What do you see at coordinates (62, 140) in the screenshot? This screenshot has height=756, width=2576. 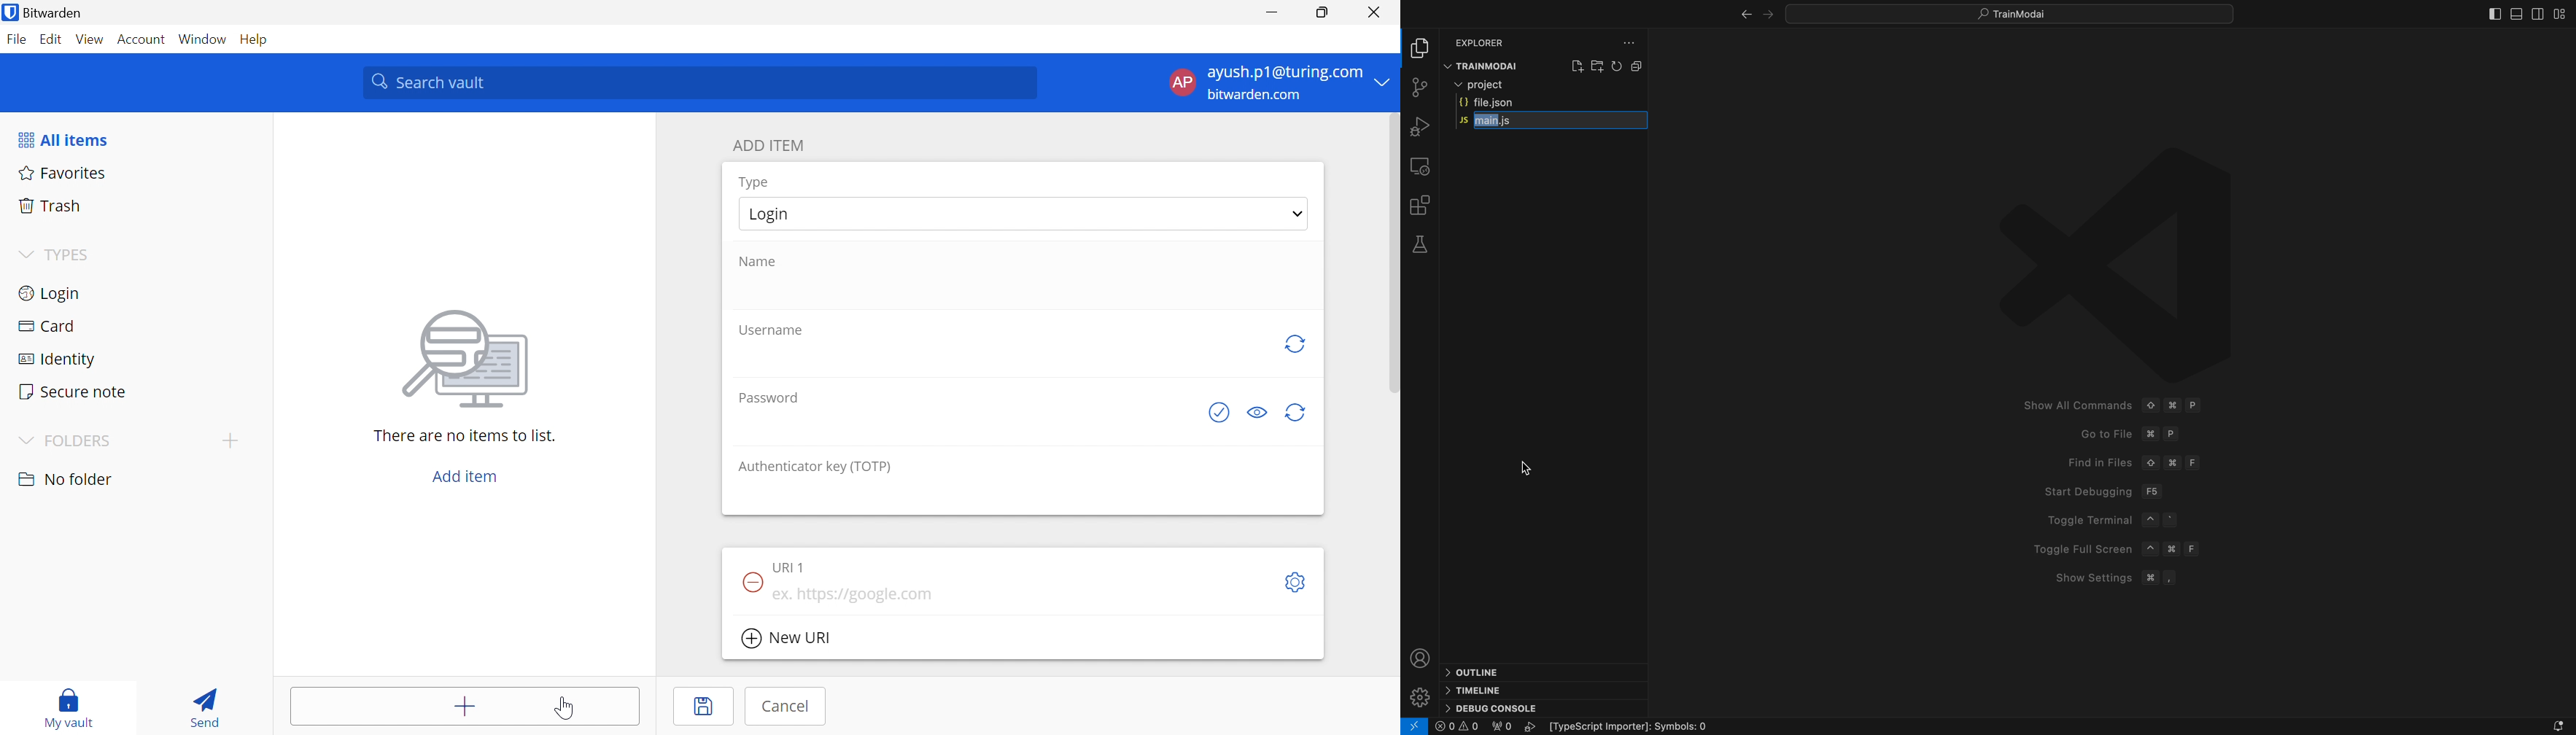 I see `All items` at bounding box center [62, 140].